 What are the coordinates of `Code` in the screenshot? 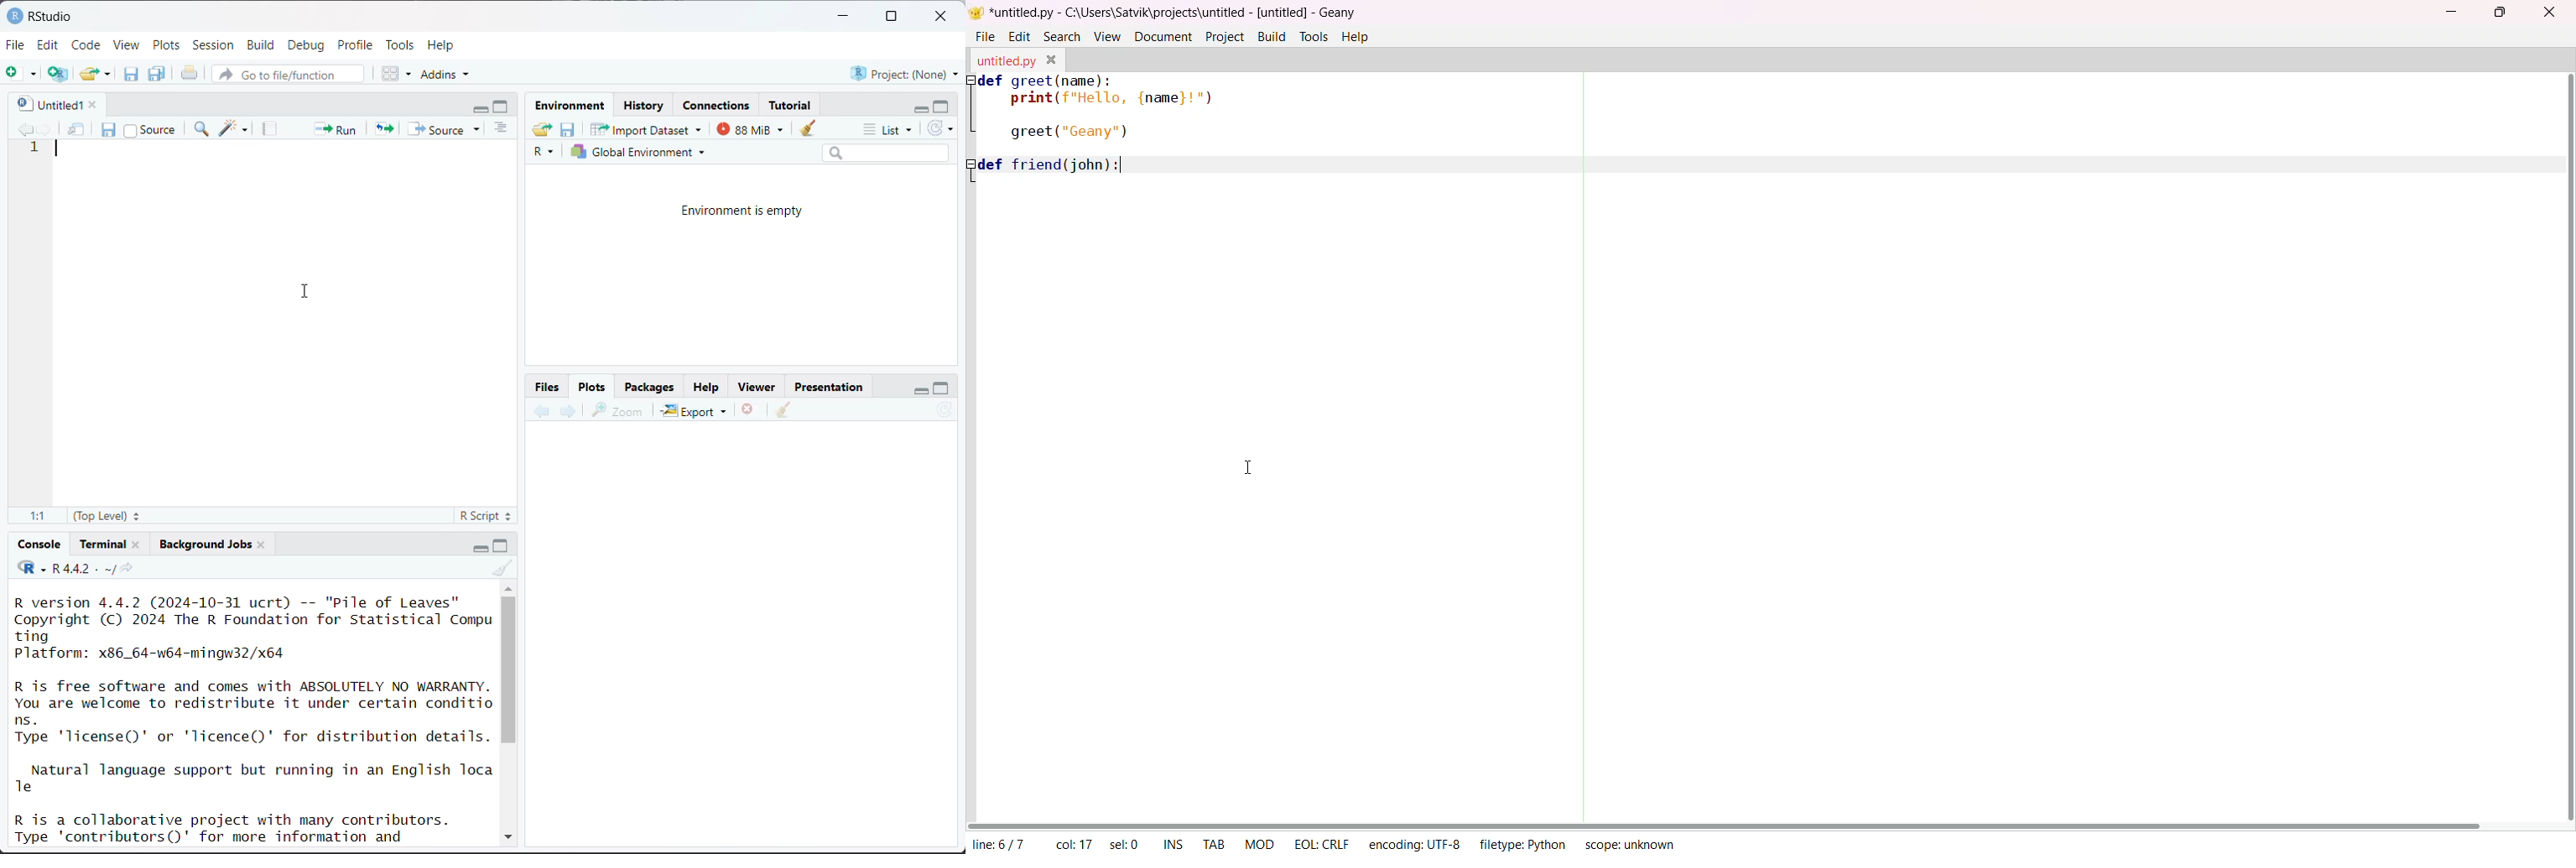 It's located at (88, 43).